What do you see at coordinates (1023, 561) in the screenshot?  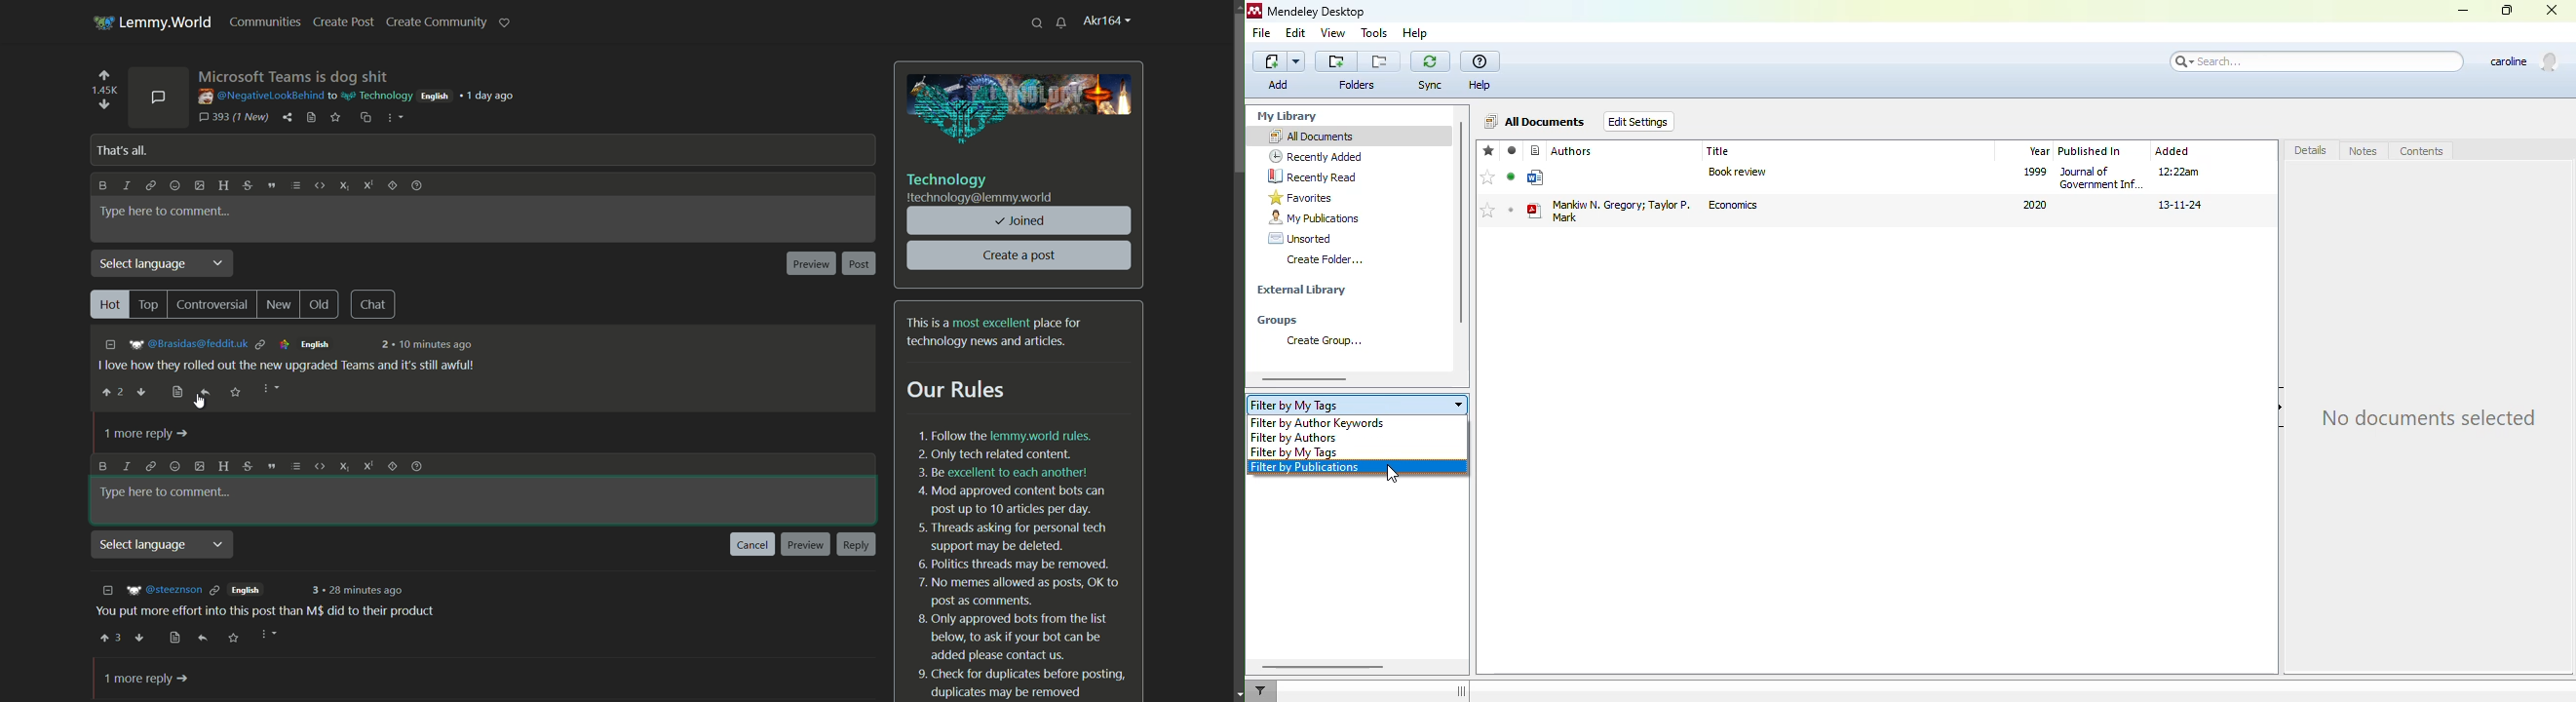 I see `text` at bounding box center [1023, 561].